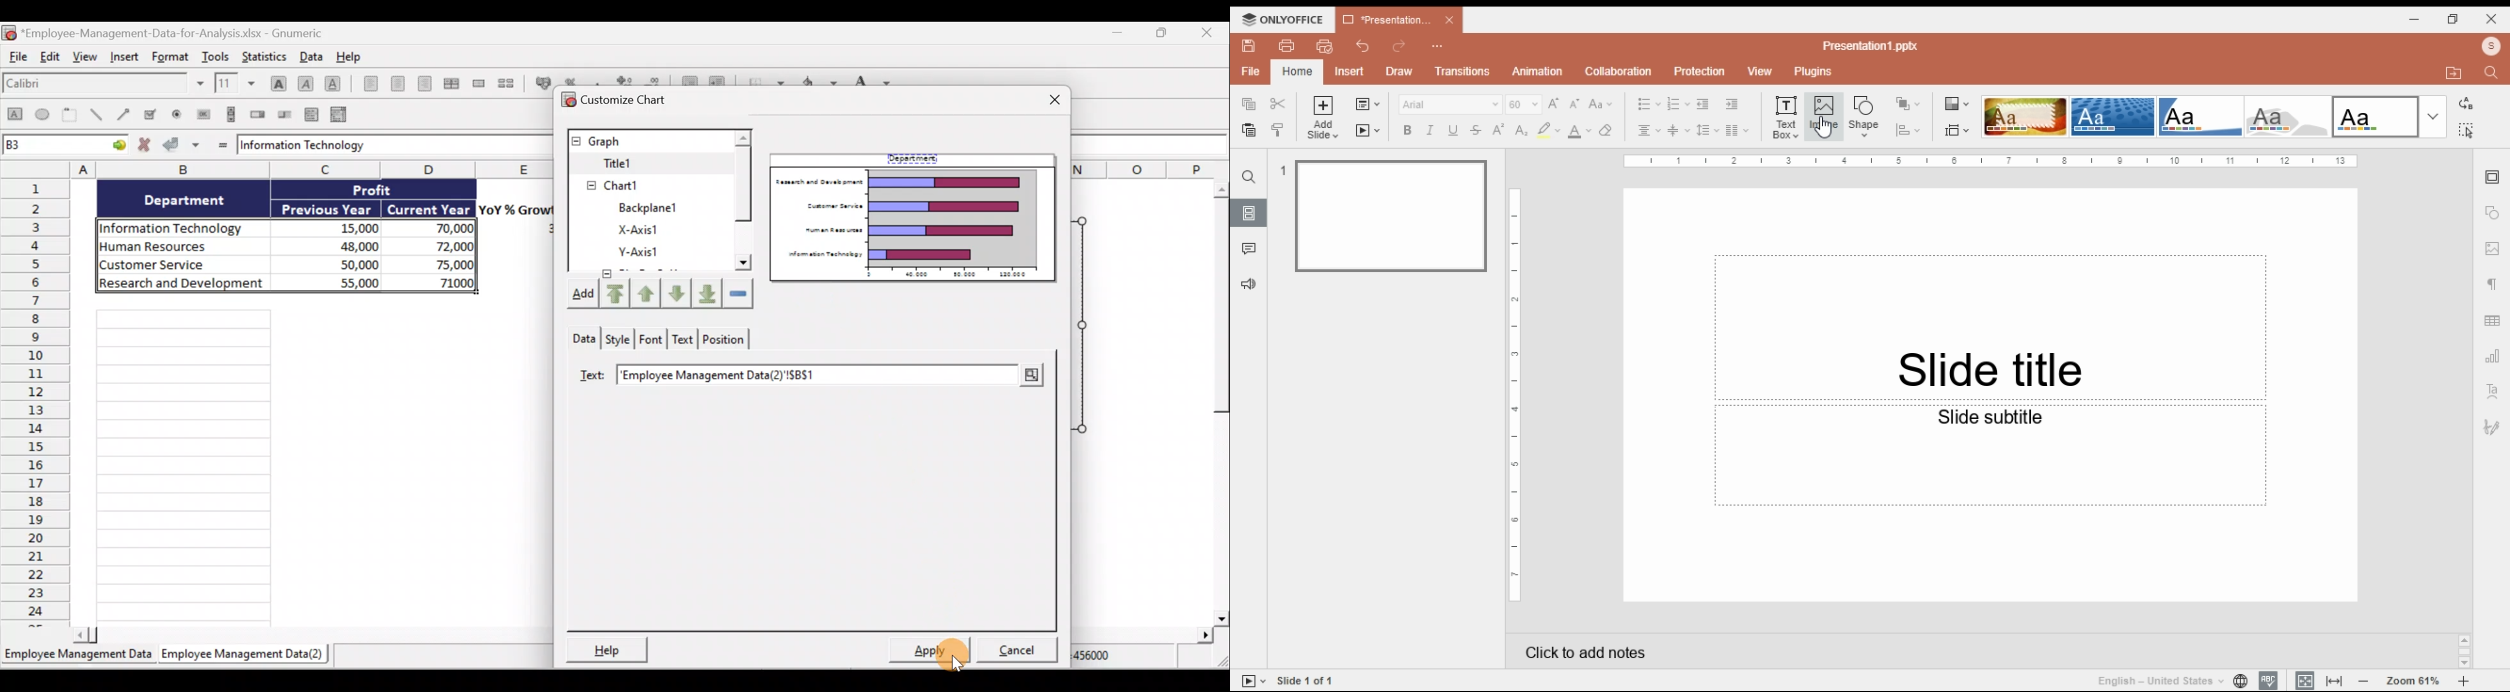  Describe the element at coordinates (1701, 71) in the screenshot. I see `protection` at that location.